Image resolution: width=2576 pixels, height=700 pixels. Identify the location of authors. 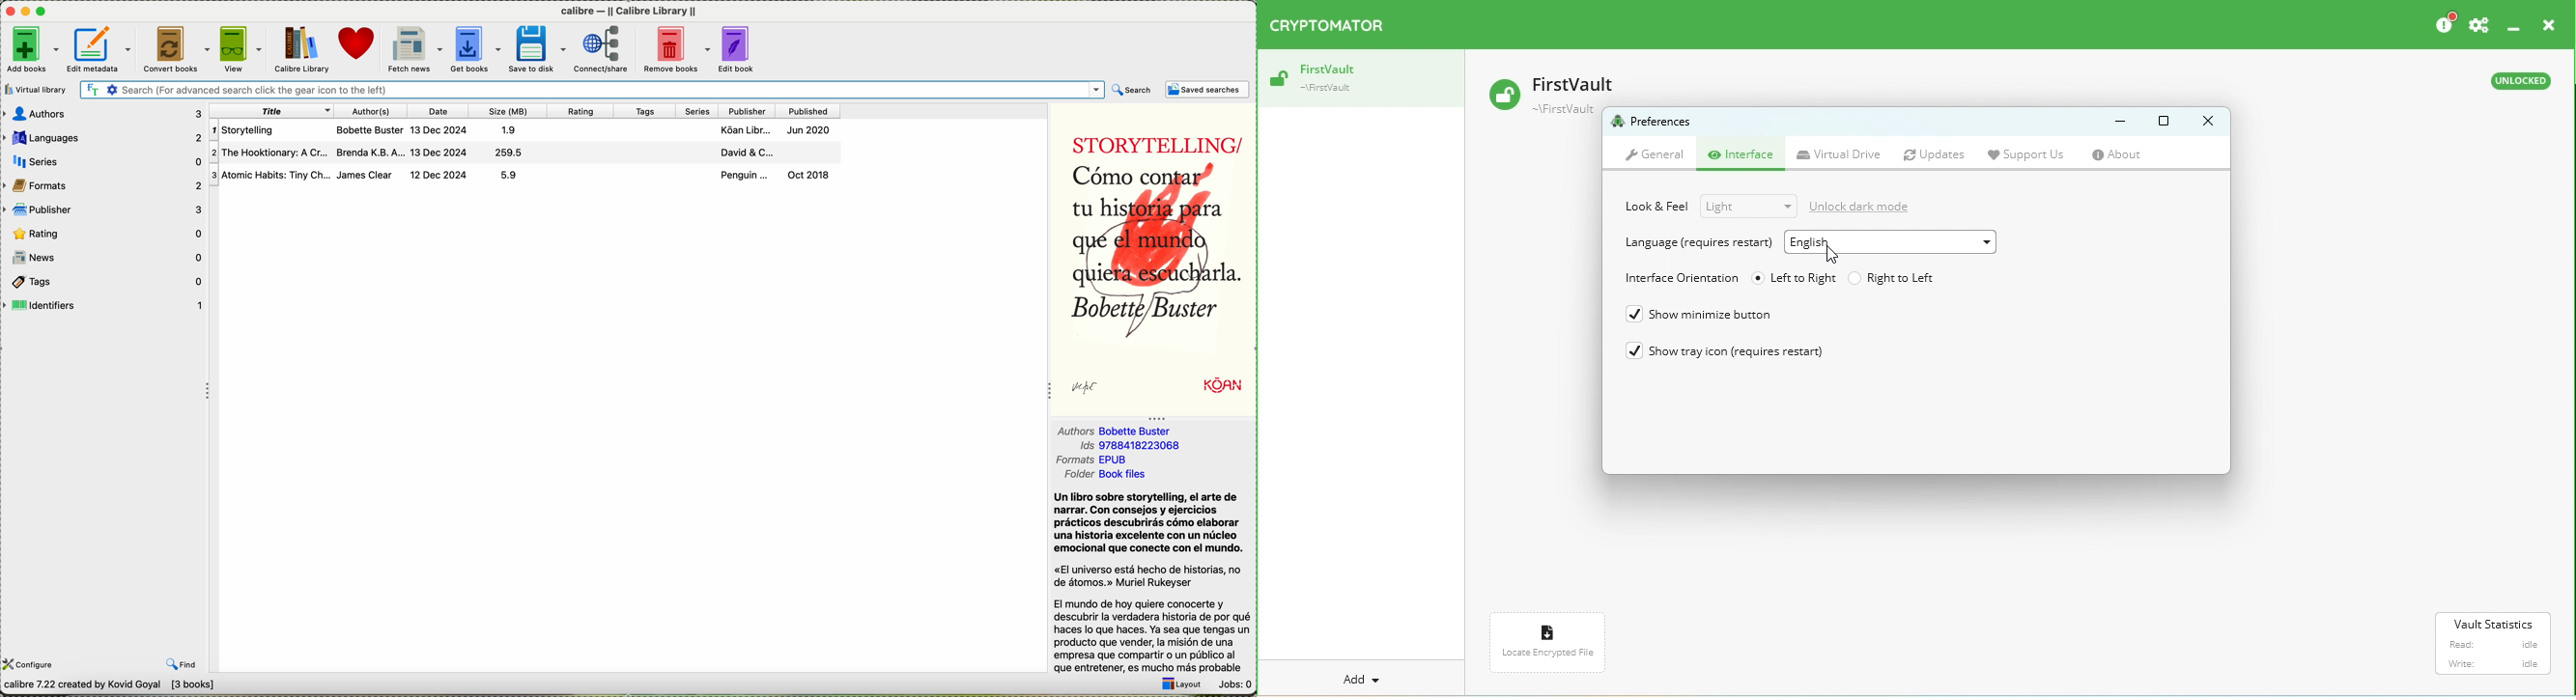
(374, 110).